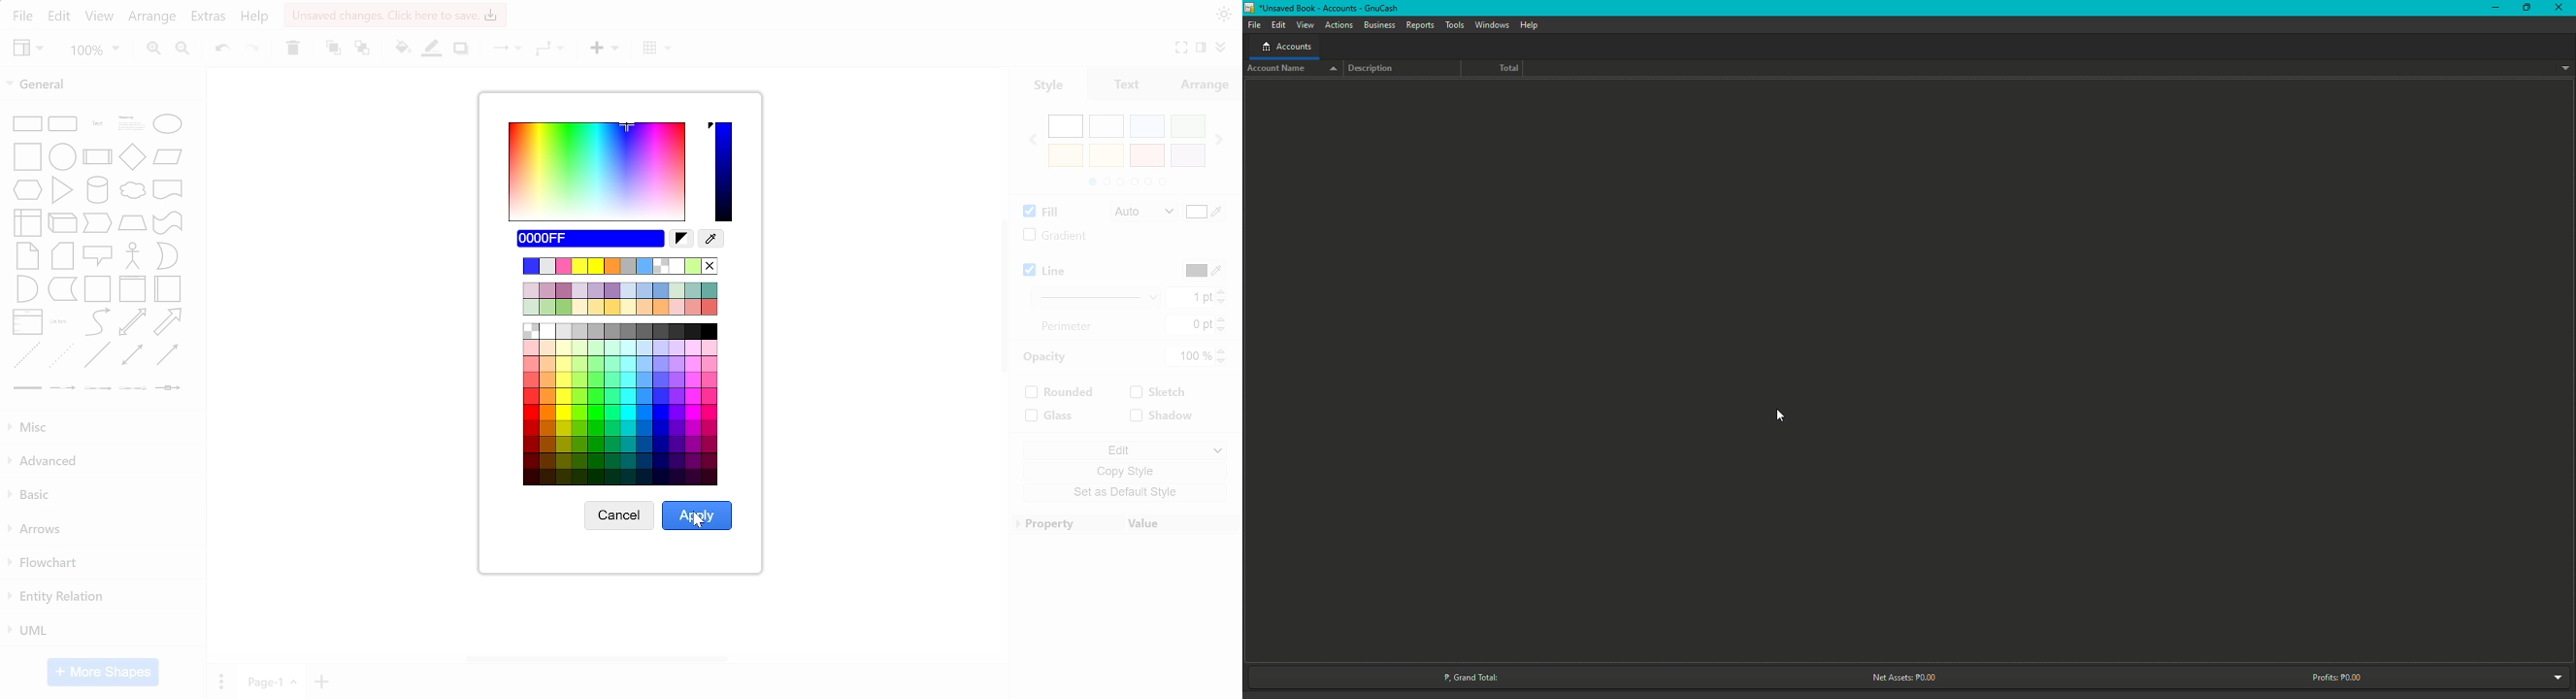 The height and width of the screenshot is (700, 2576). I want to click on decrease perimeter, so click(1222, 330).